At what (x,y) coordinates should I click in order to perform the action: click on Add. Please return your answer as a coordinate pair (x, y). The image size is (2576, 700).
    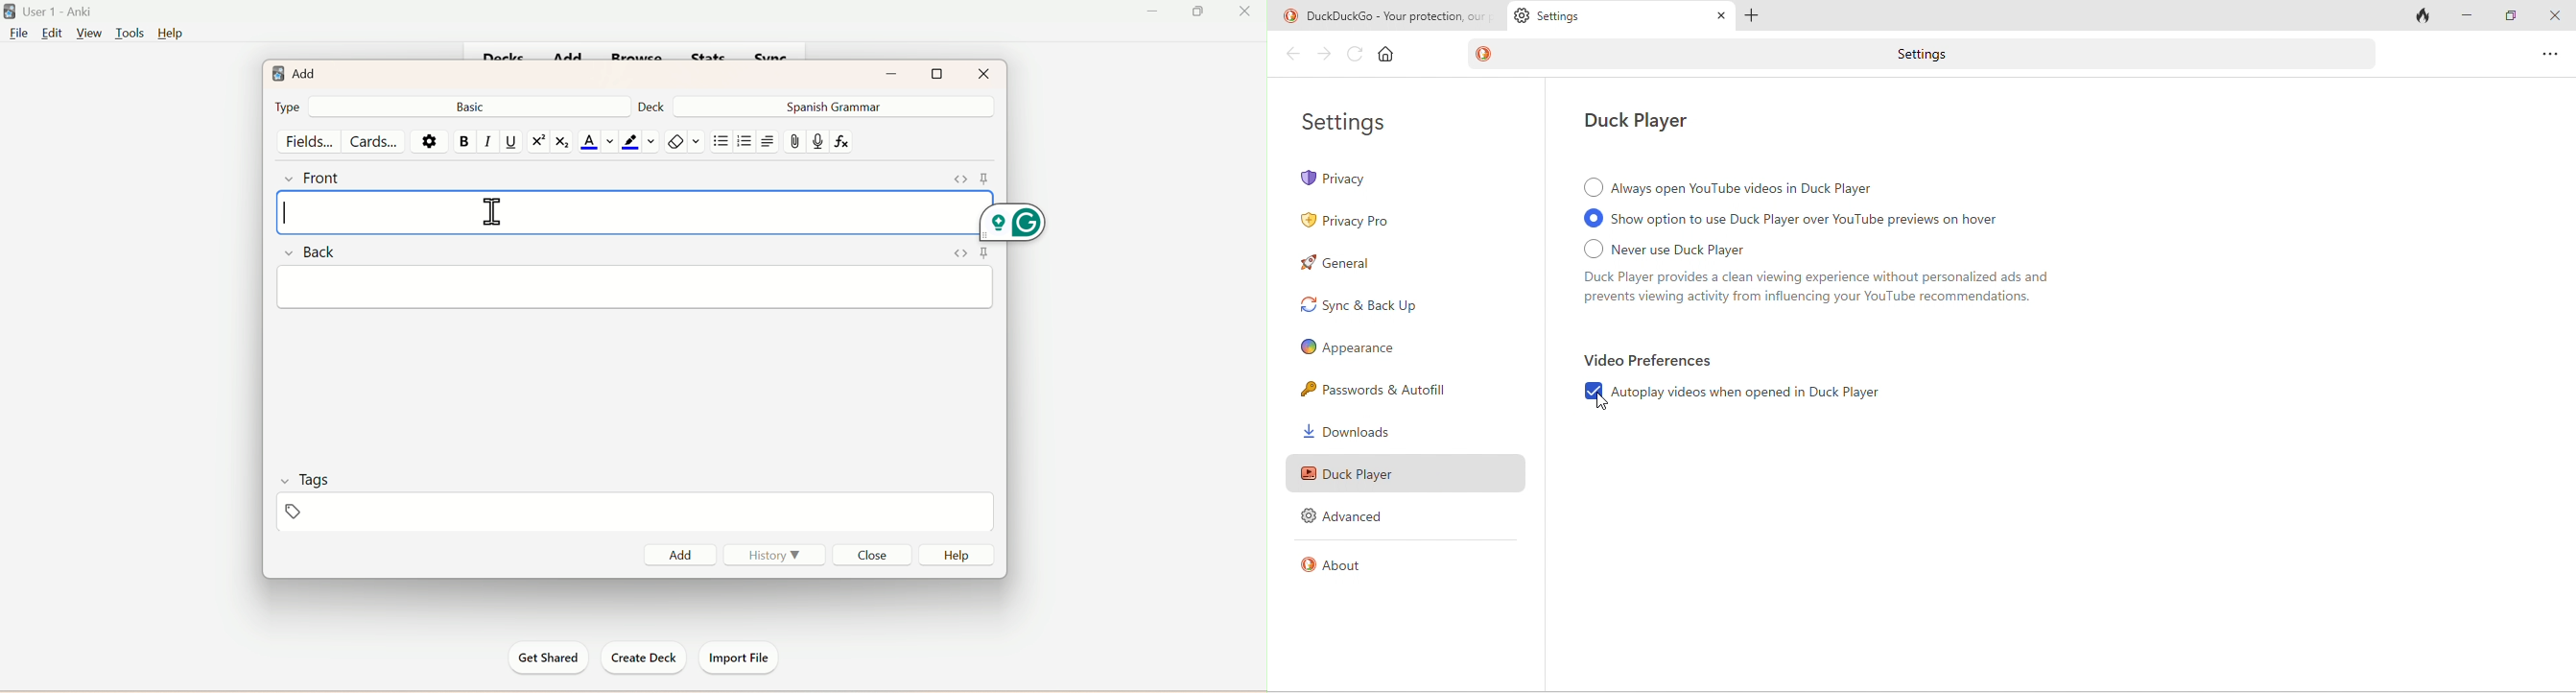
    Looking at the image, I should click on (684, 553).